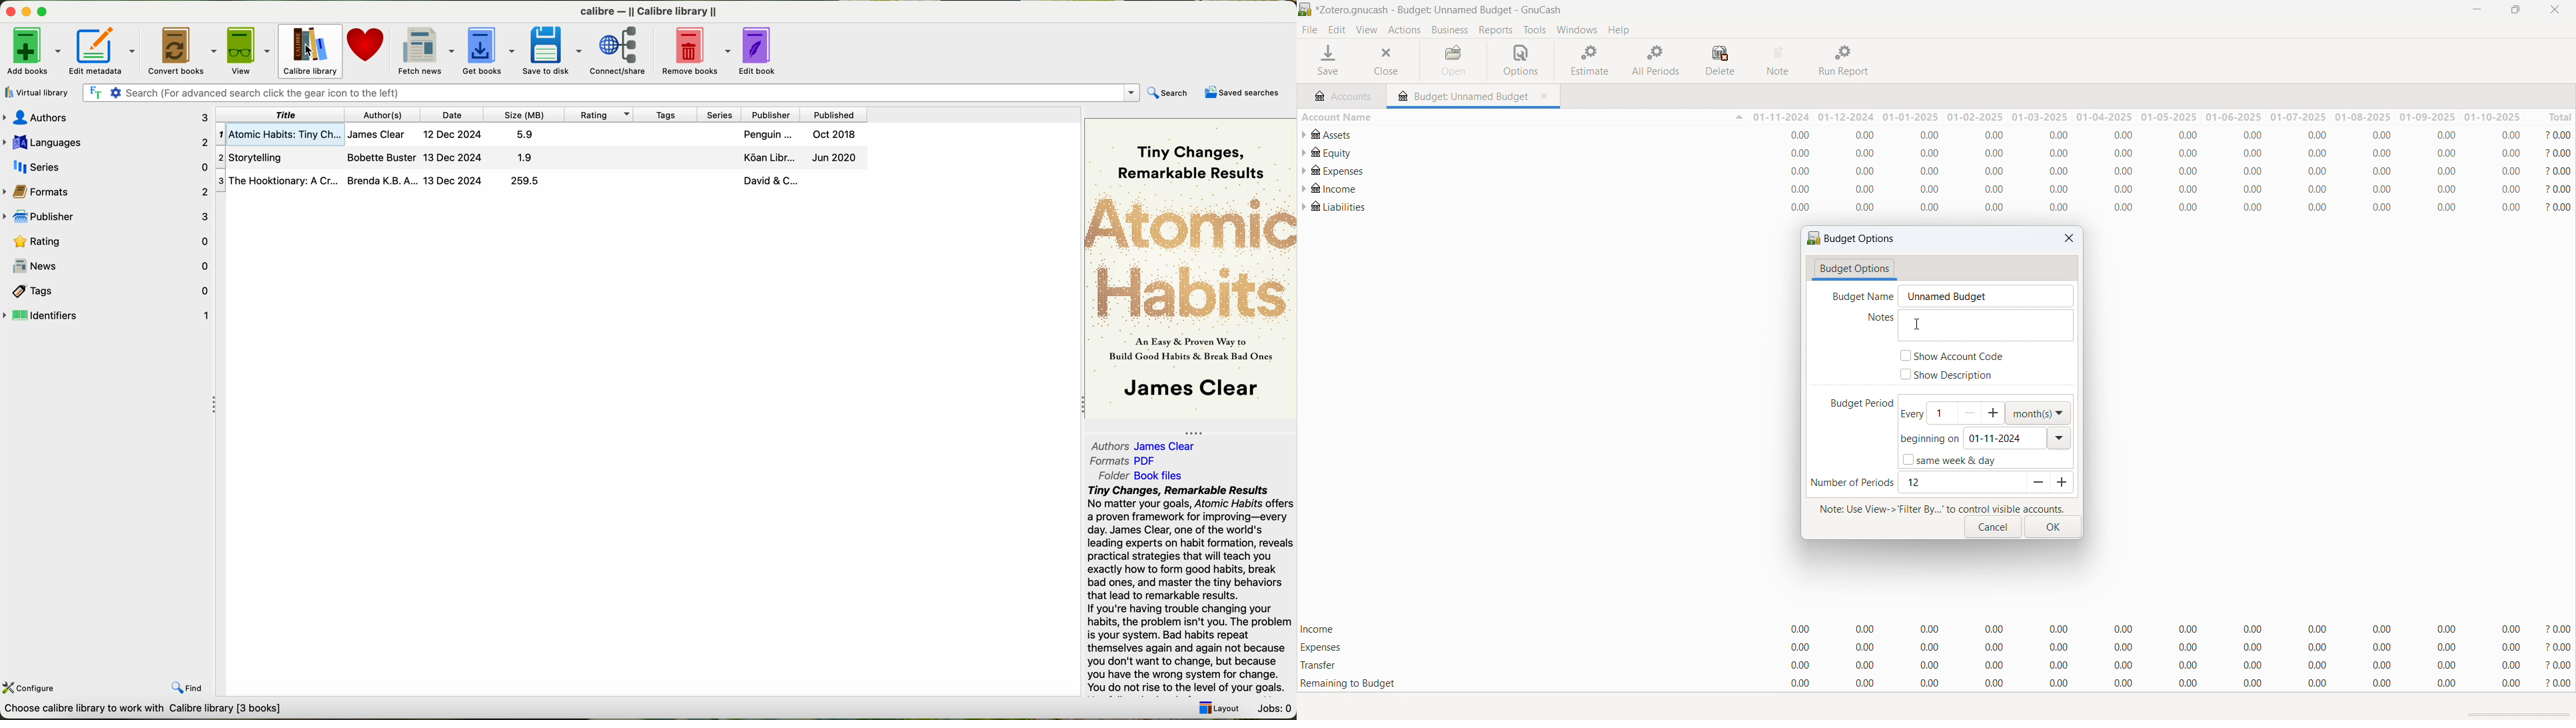  I want to click on edit book, so click(762, 49).